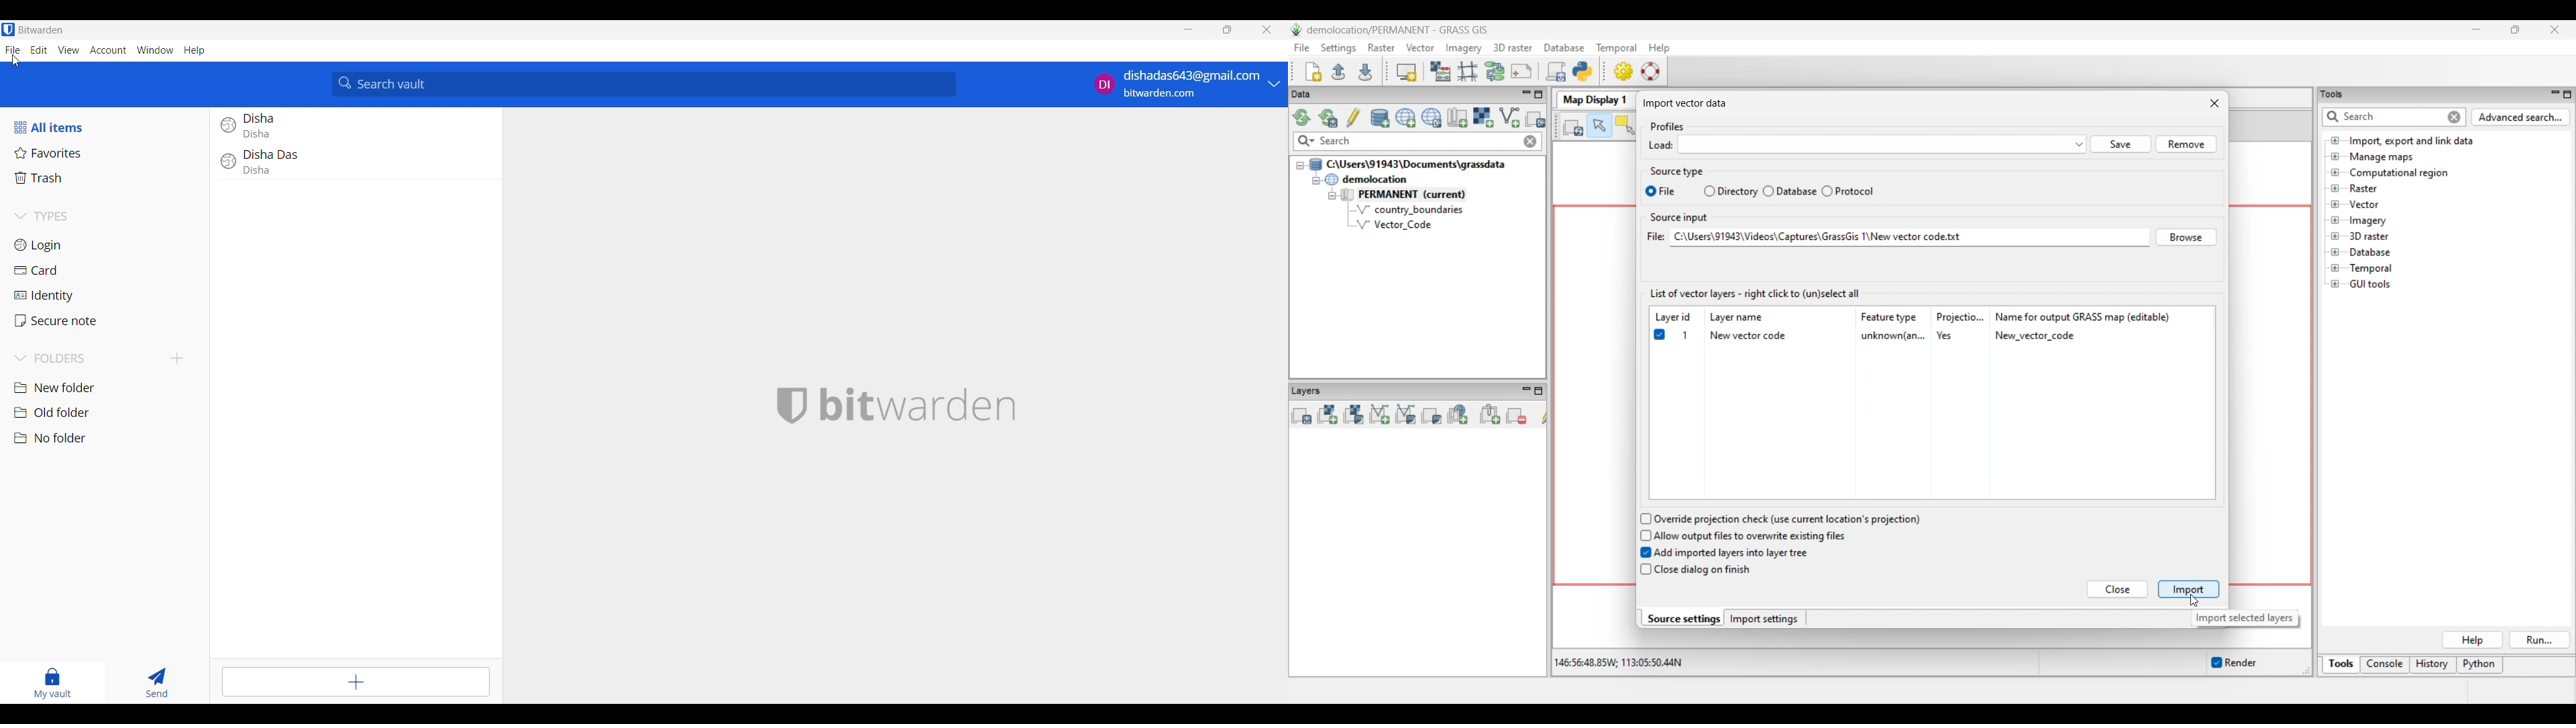 This screenshot has width=2576, height=728. What do you see at coordinates (918, 406) in the screenshot?
I see `Software logo and name` at bounding box center [918, 406].